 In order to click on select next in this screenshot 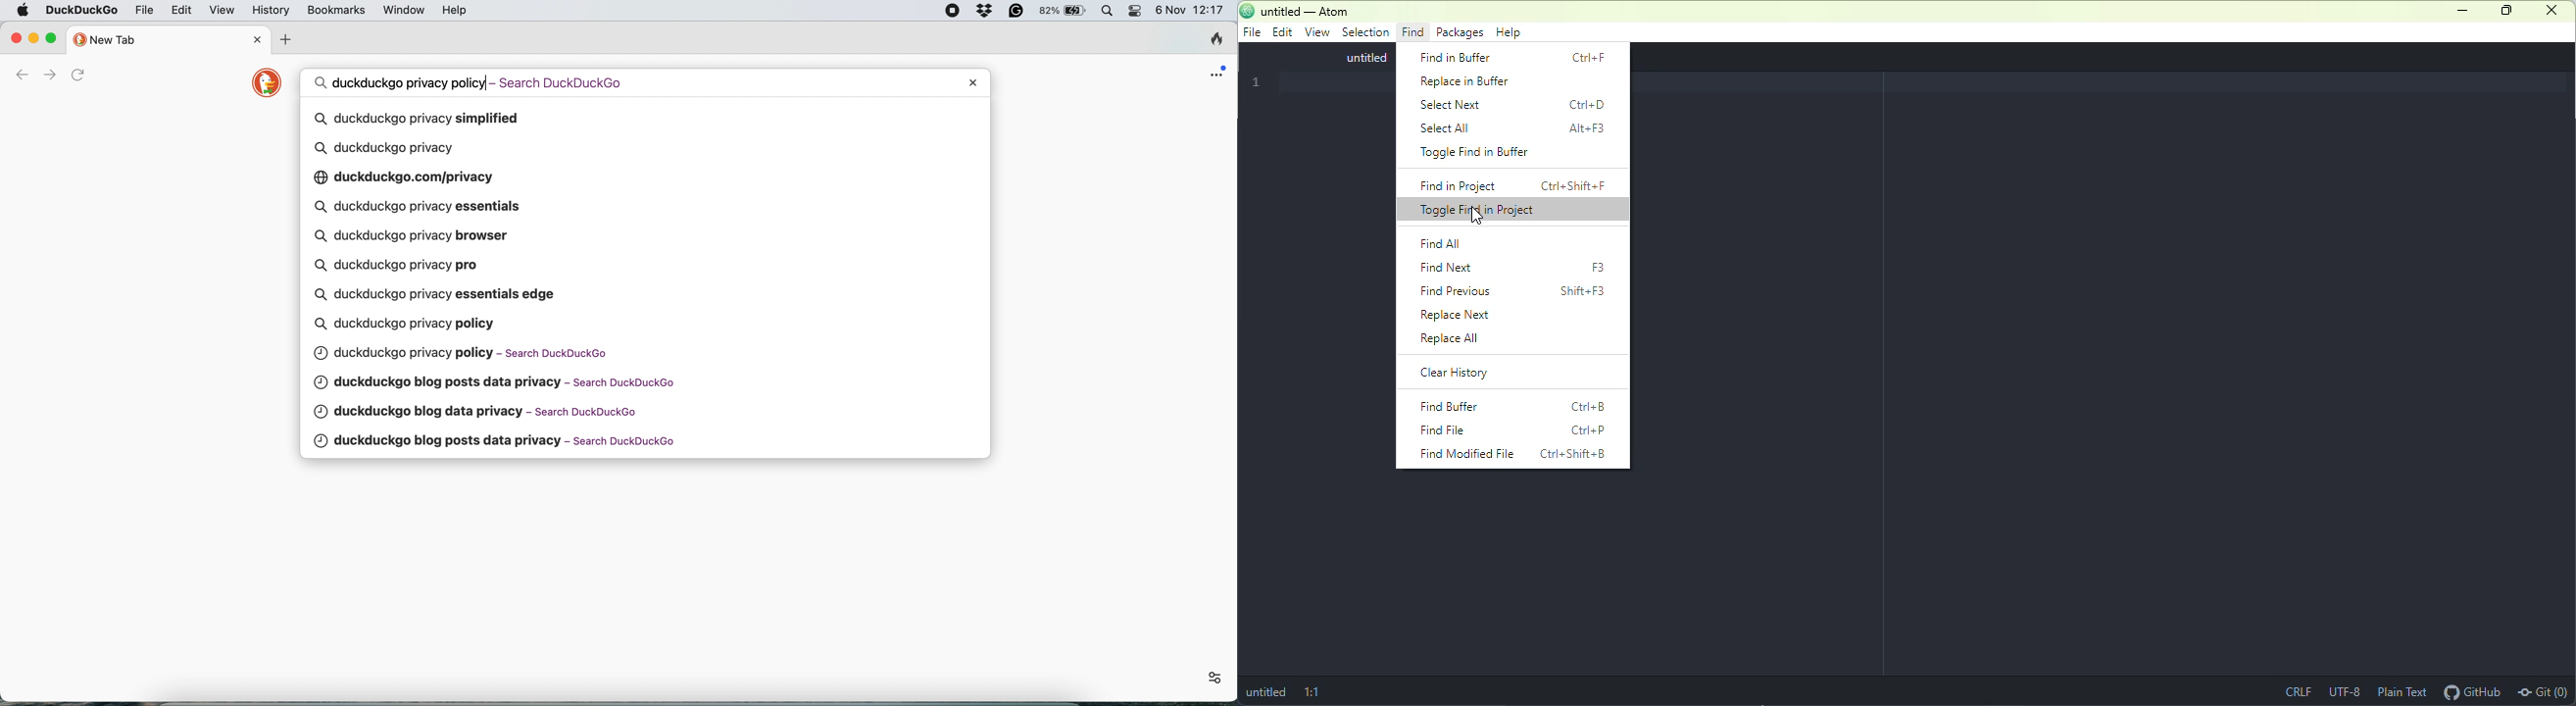, I will do `click(1515, 107)`.